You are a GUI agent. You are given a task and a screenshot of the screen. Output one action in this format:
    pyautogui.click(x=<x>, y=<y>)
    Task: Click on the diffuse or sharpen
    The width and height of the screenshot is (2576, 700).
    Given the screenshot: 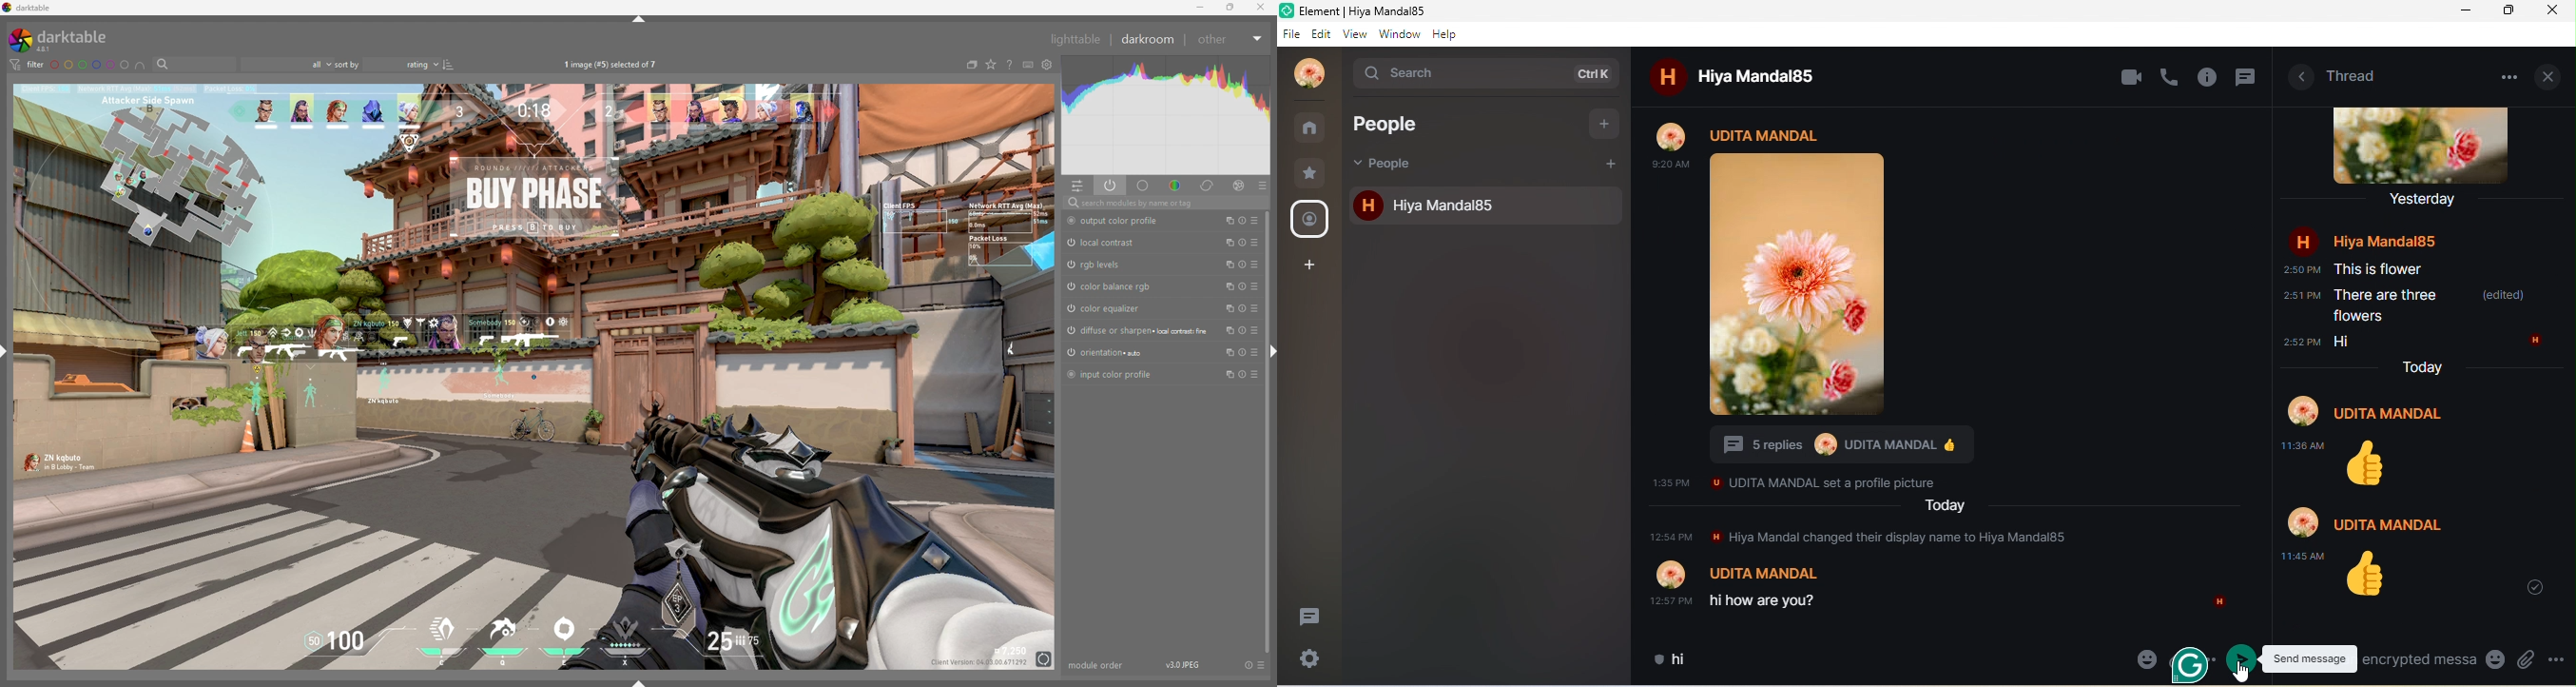 What is the action you would take?
    pyautogui.click(x=1136, y=331)
    